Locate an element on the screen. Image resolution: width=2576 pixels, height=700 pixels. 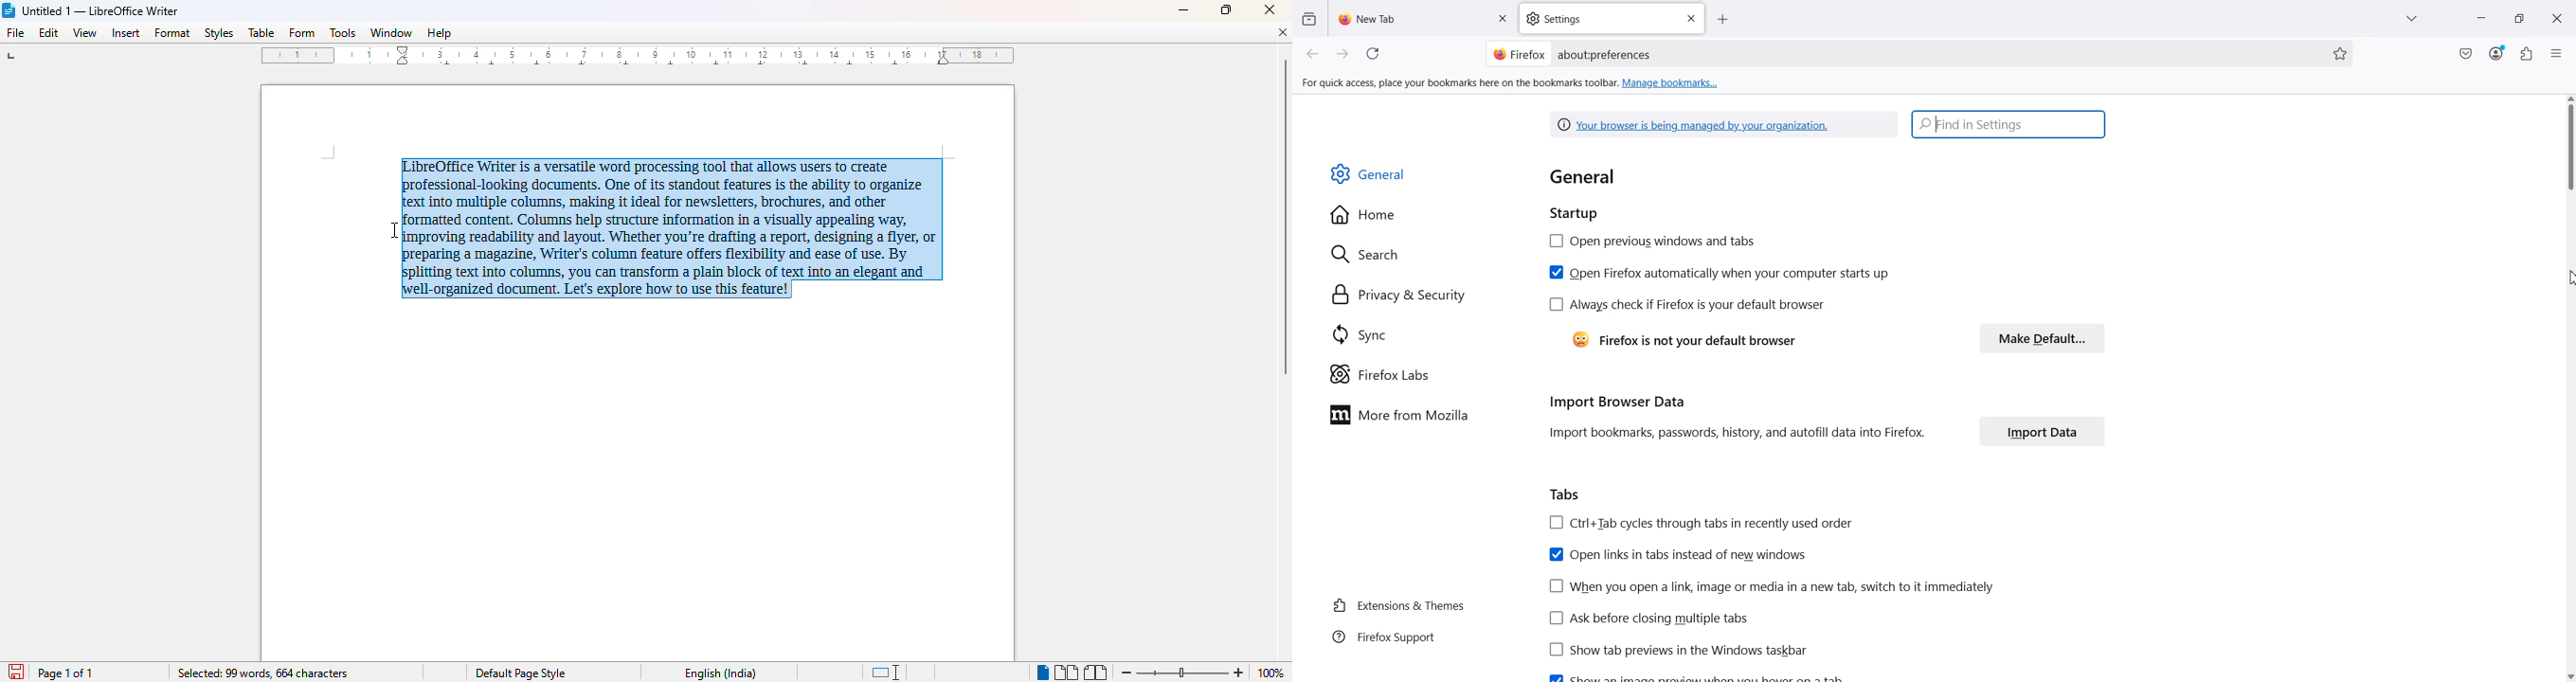
Tabs is located at coordinates (1564, 493).